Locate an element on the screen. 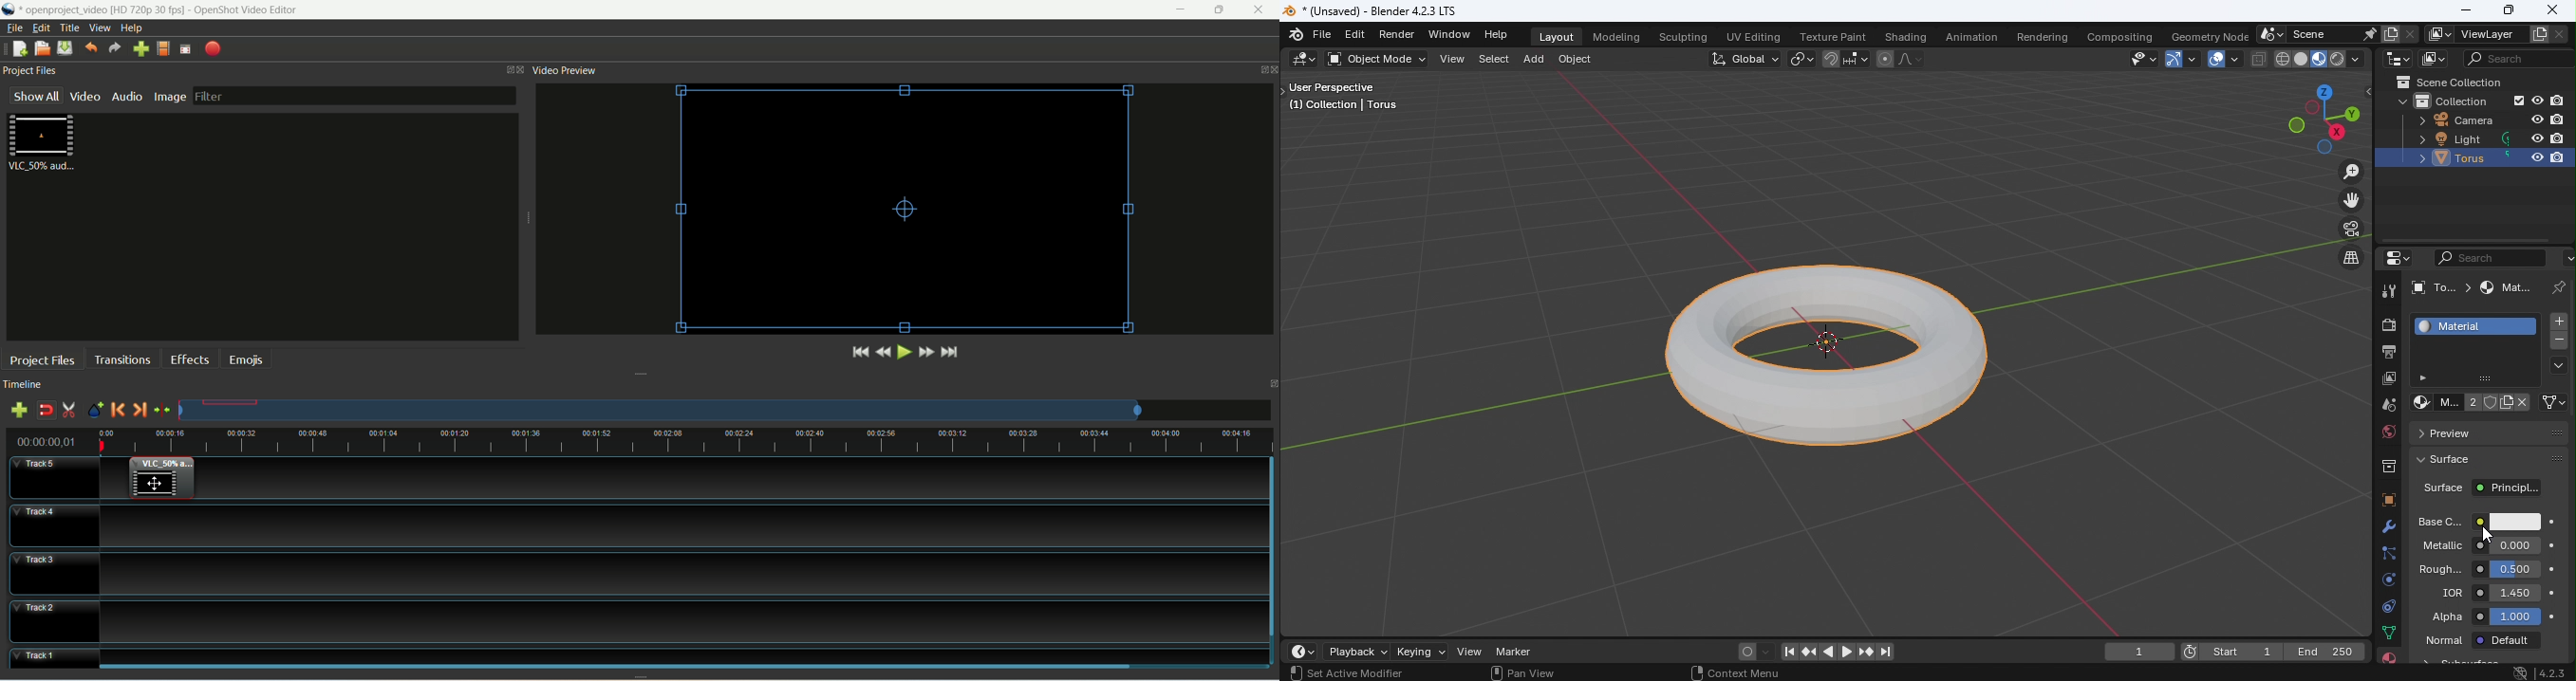 This screenshot has width=2576, height=700. Surface is located at coordinates (2489, 460).